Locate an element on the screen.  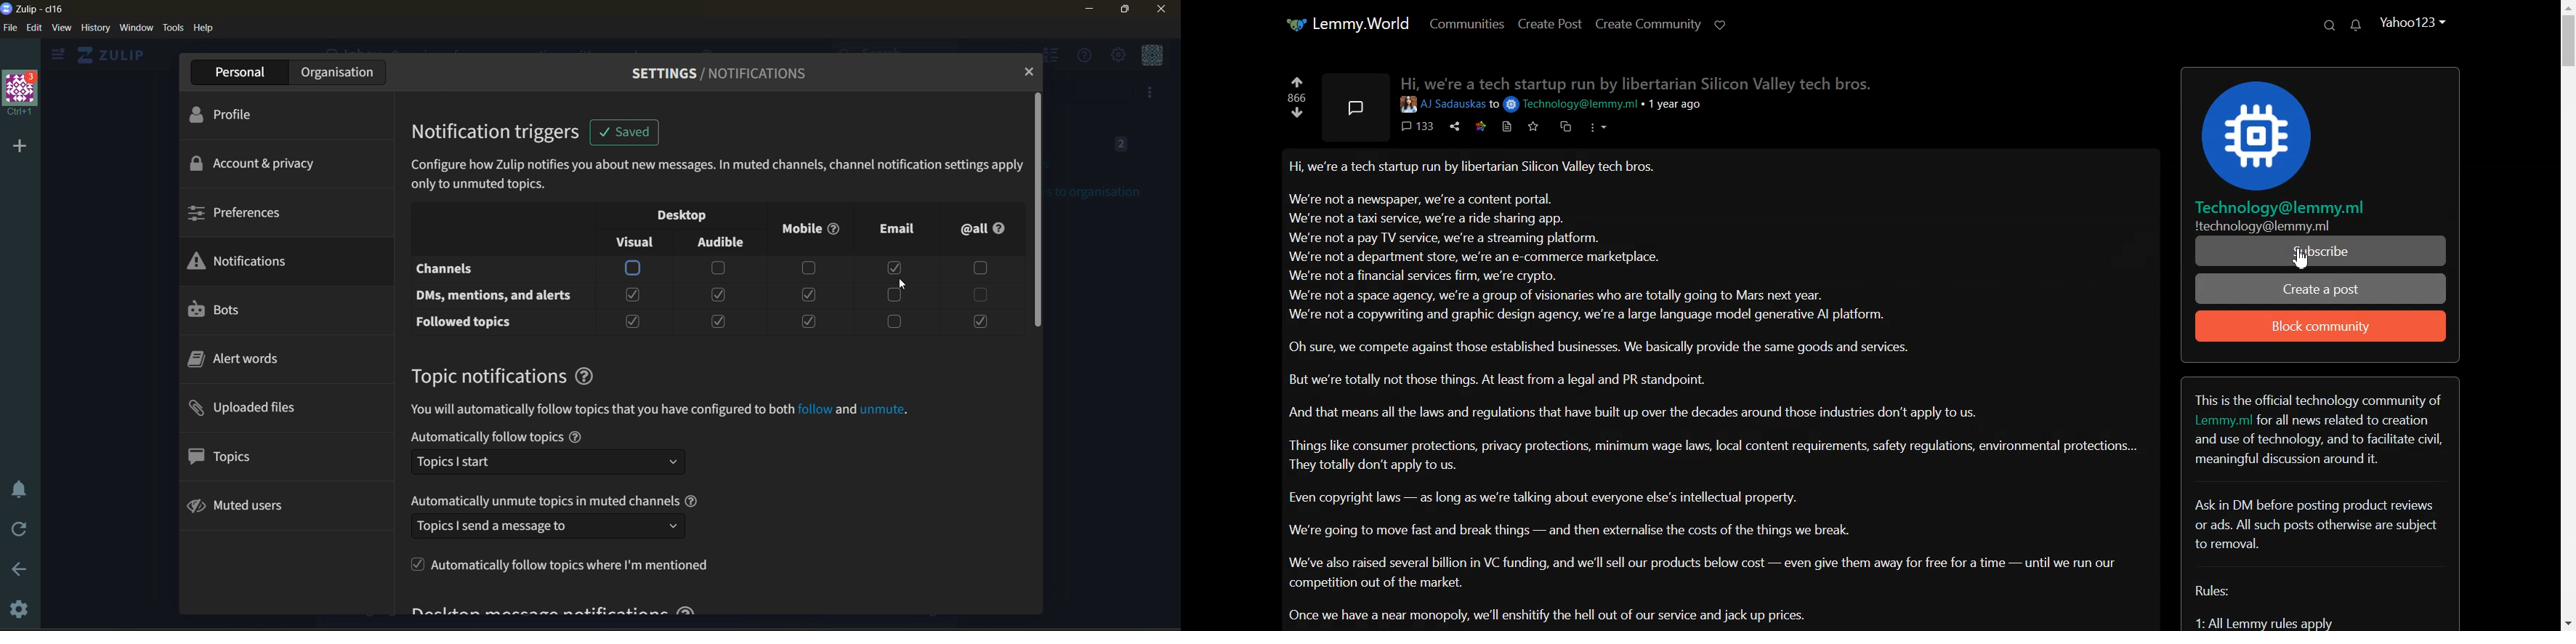
muted users is located at coordinates (253, 506).